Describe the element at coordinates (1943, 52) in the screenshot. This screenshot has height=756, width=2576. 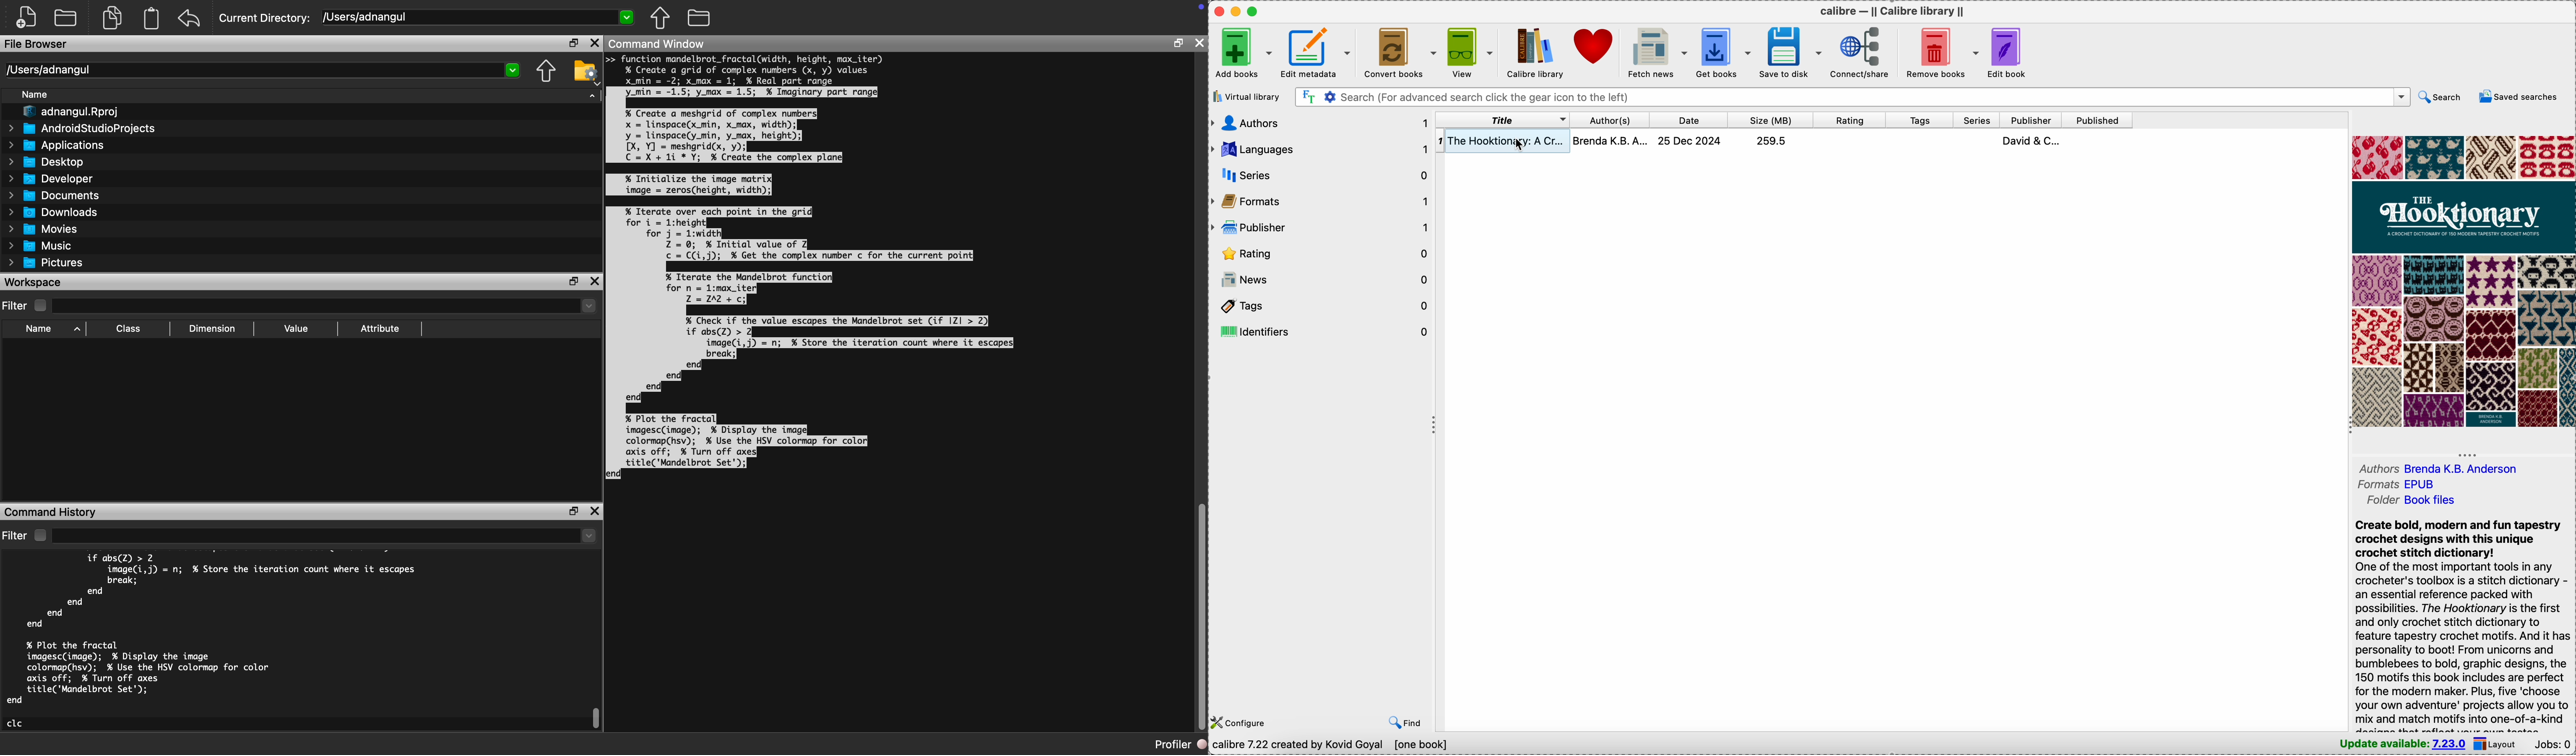
I see `remove books` at that location.